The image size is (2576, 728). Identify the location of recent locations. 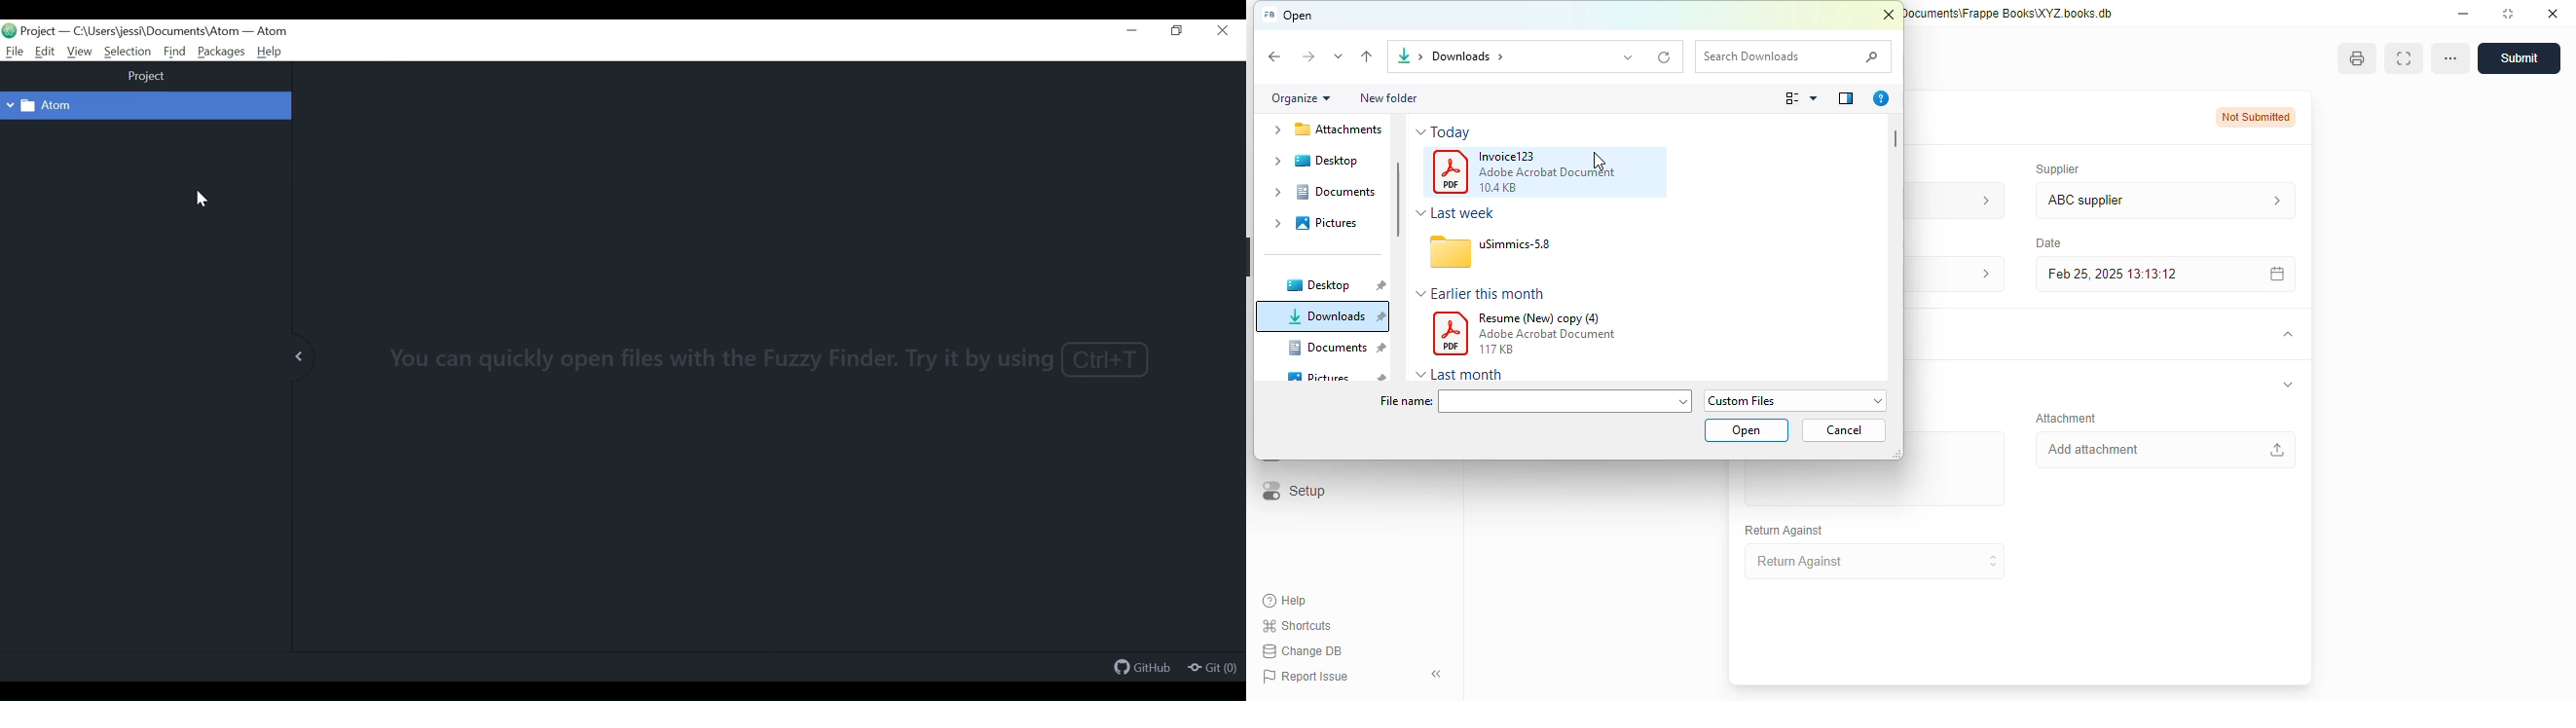
(1339, 56).